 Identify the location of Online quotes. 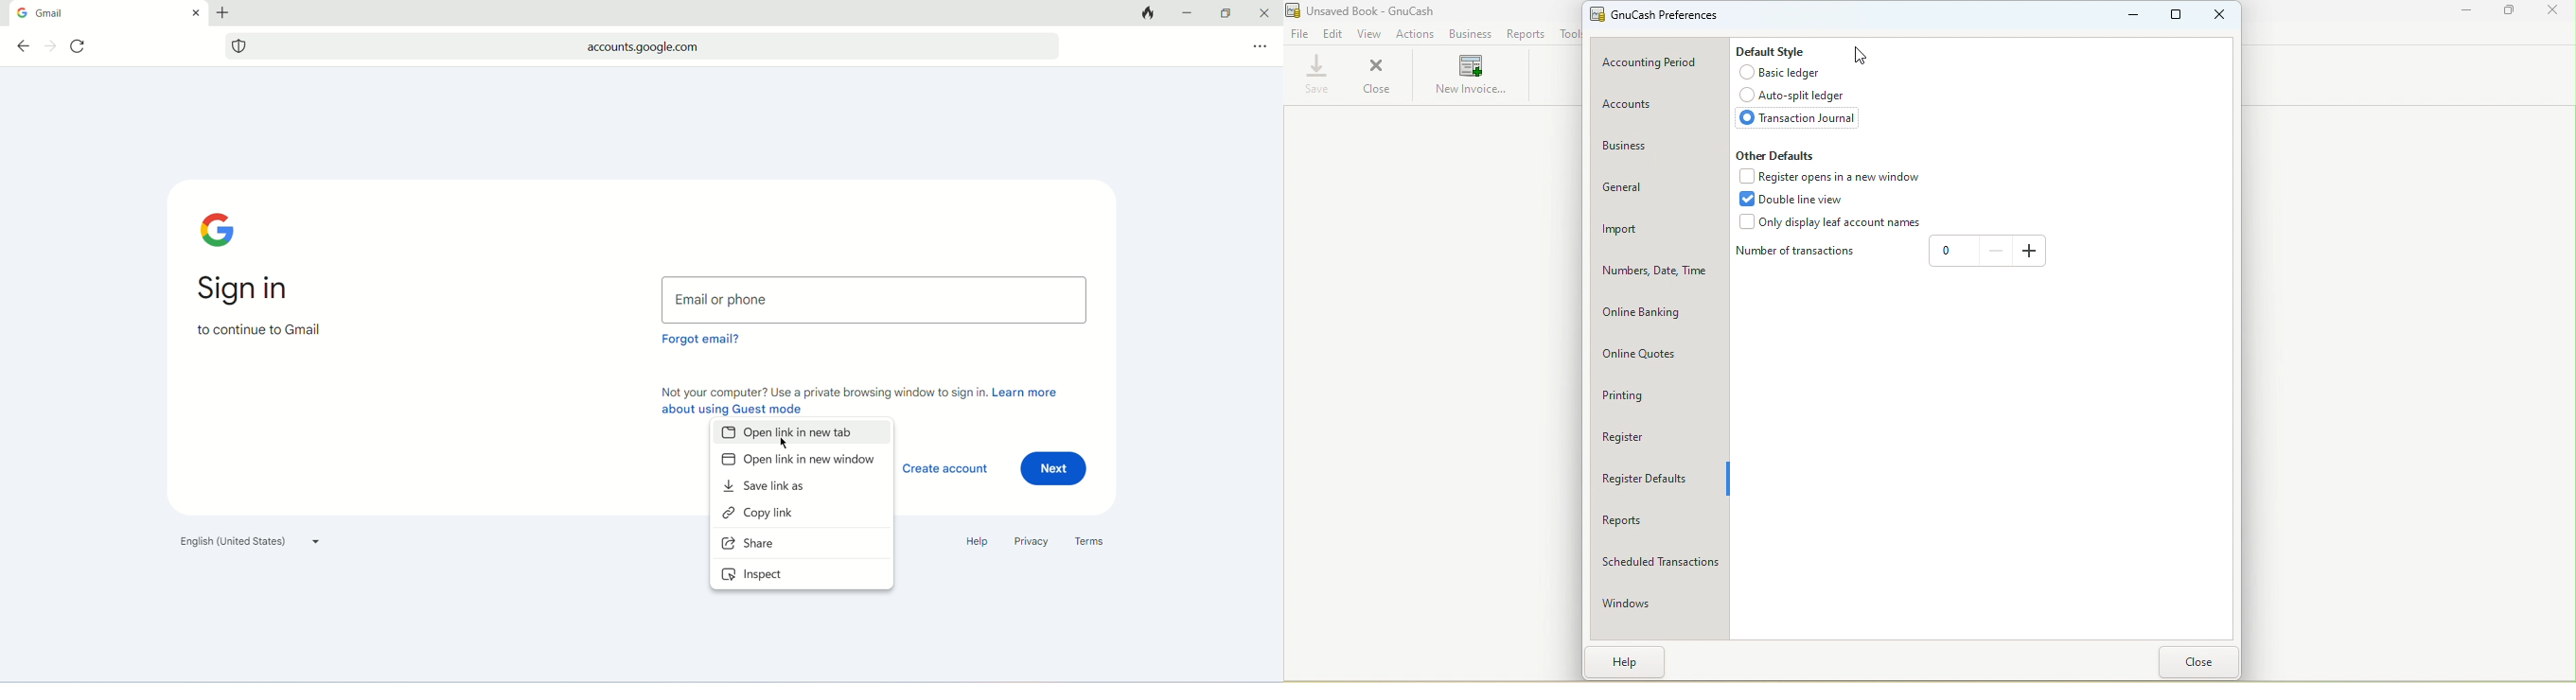
(1658, 353).